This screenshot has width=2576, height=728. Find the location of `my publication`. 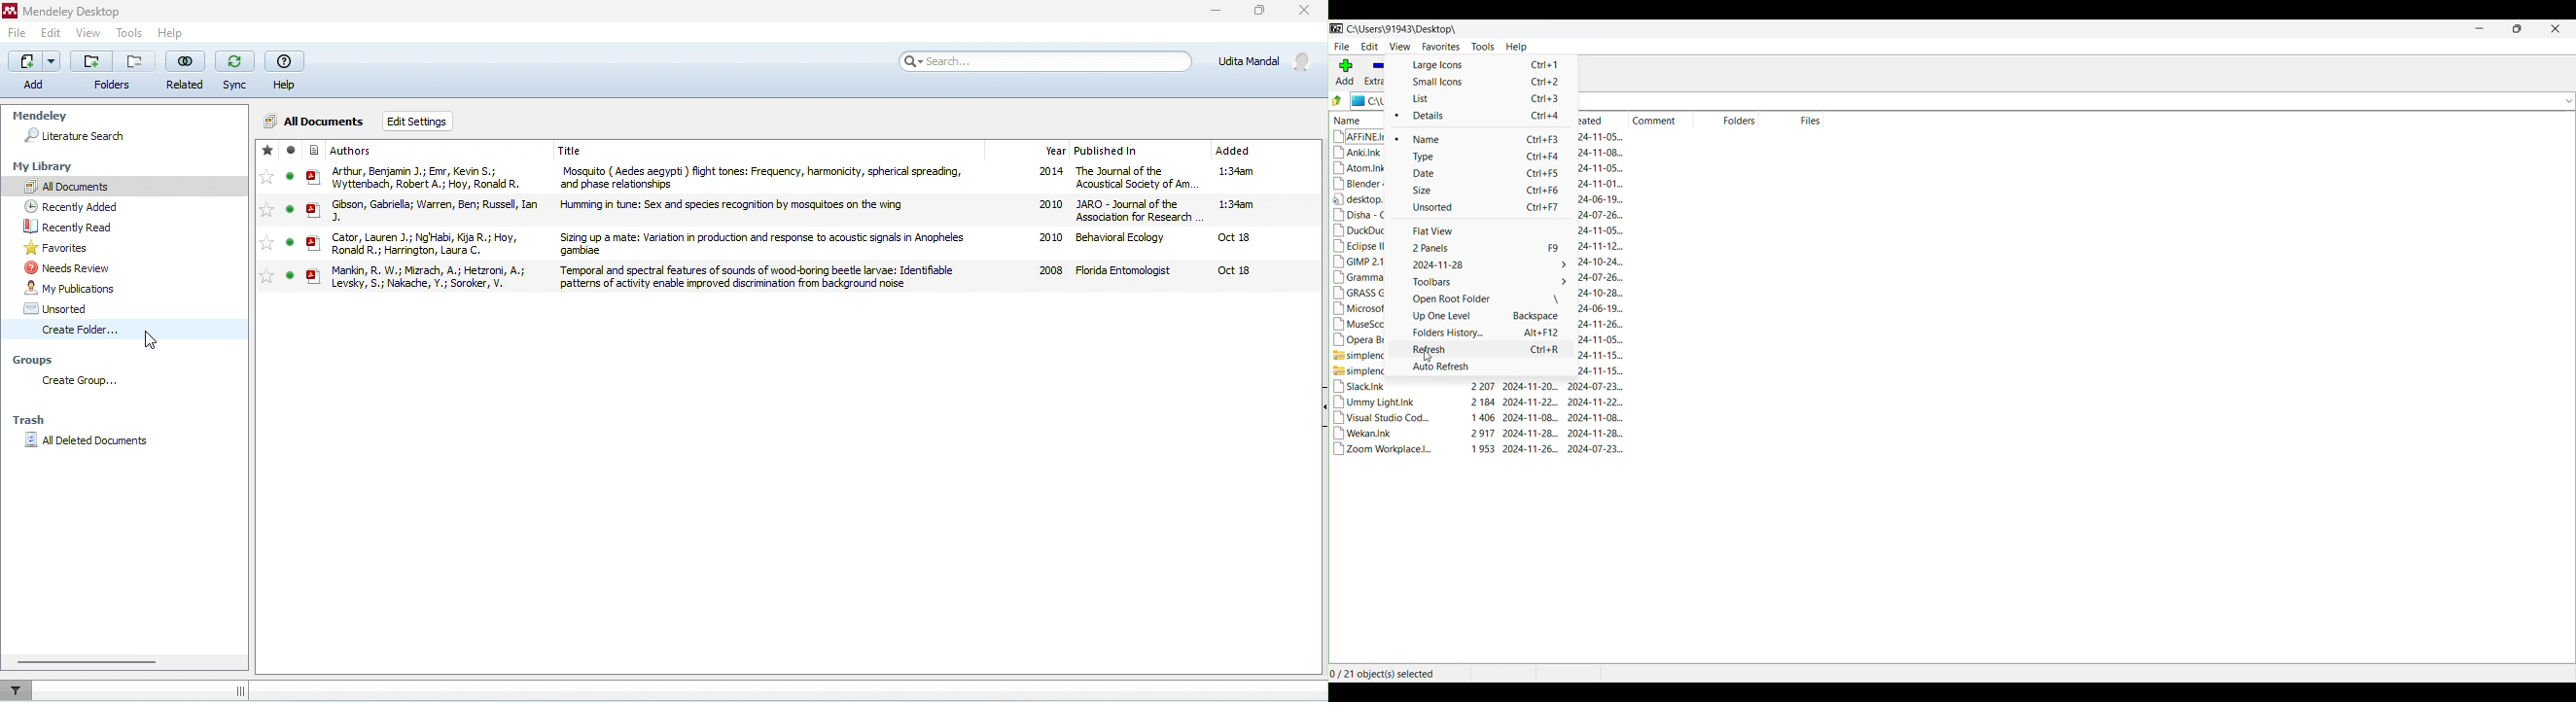

my publication is located at coordinates (133, 289).